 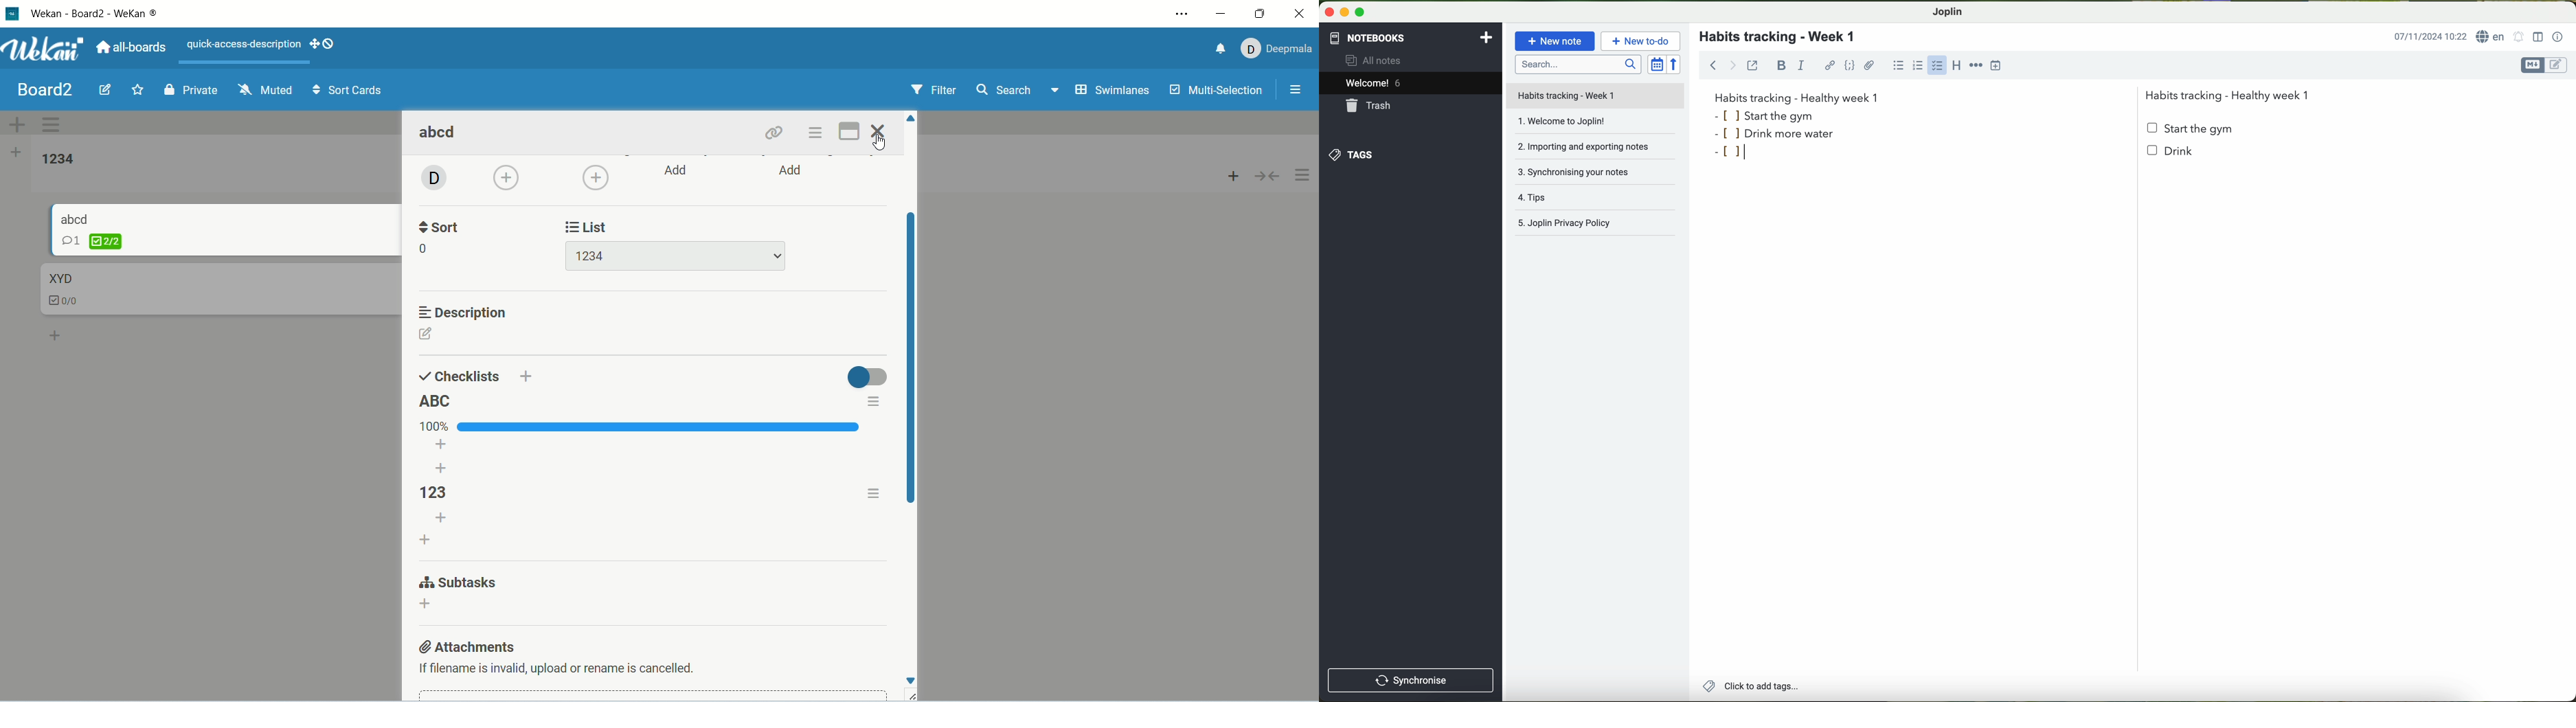 I want to click on card title, so click(x=76, y=218).